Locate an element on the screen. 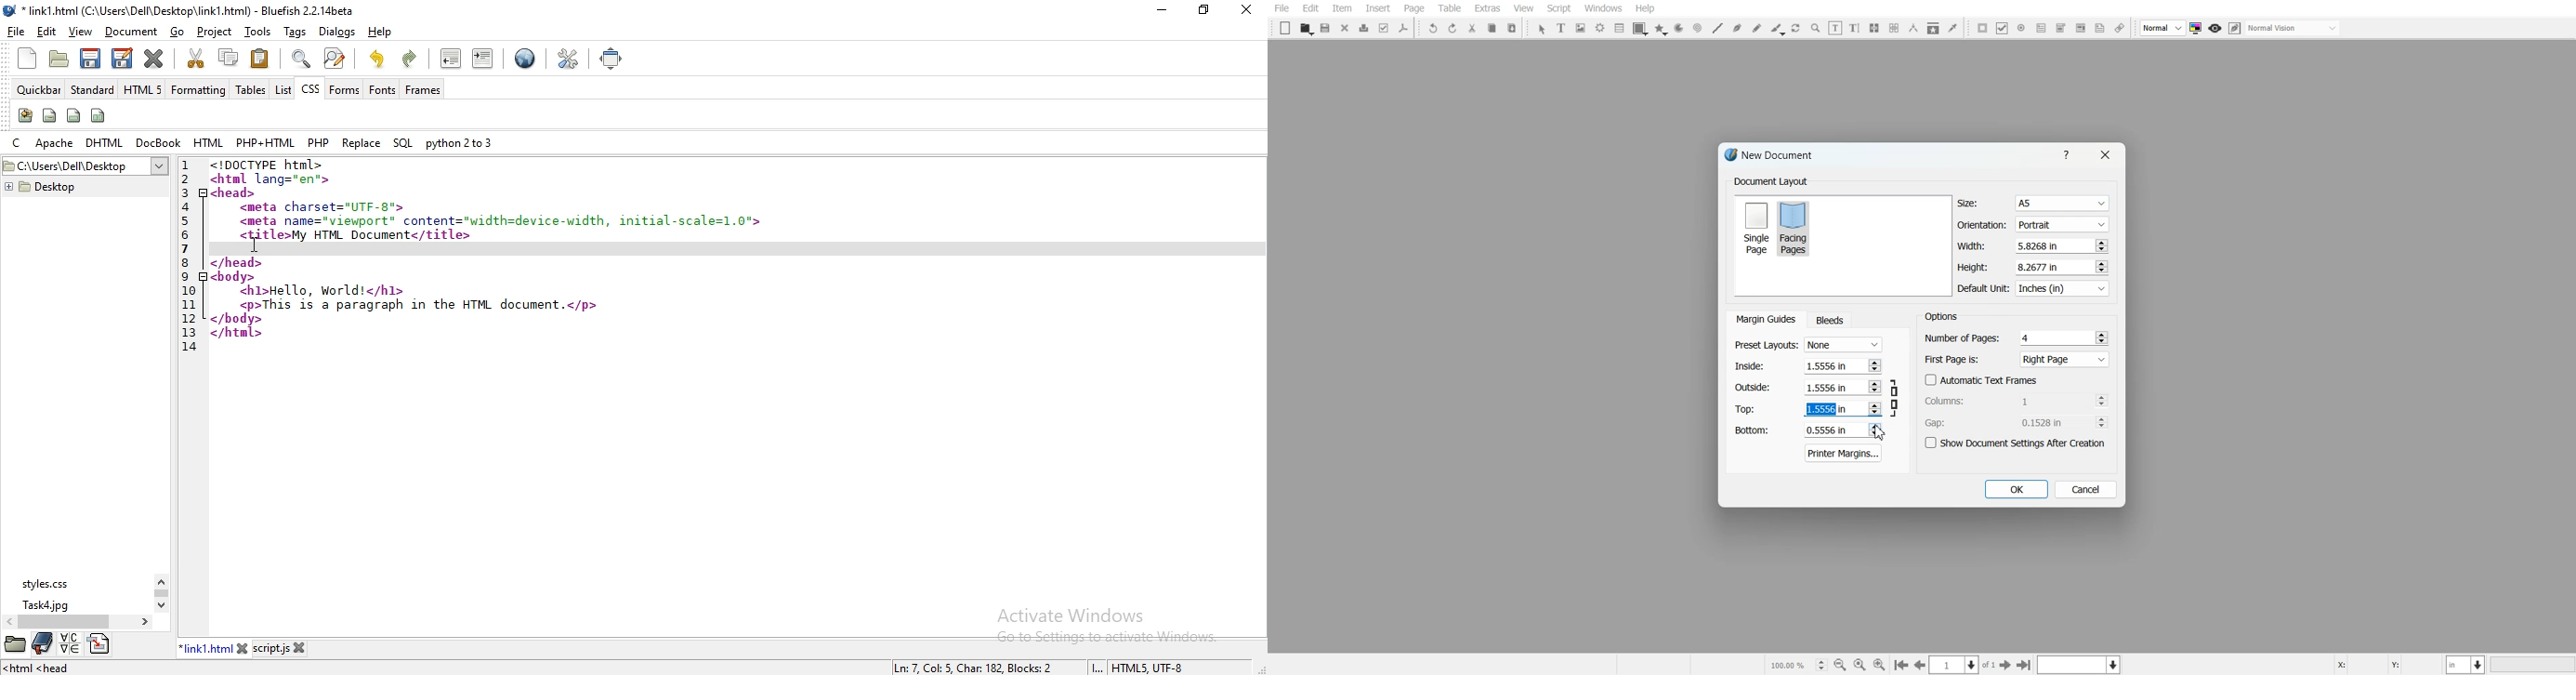 This screenshot has width=2576, height=700. Item is located at coordinates (1342, 9).